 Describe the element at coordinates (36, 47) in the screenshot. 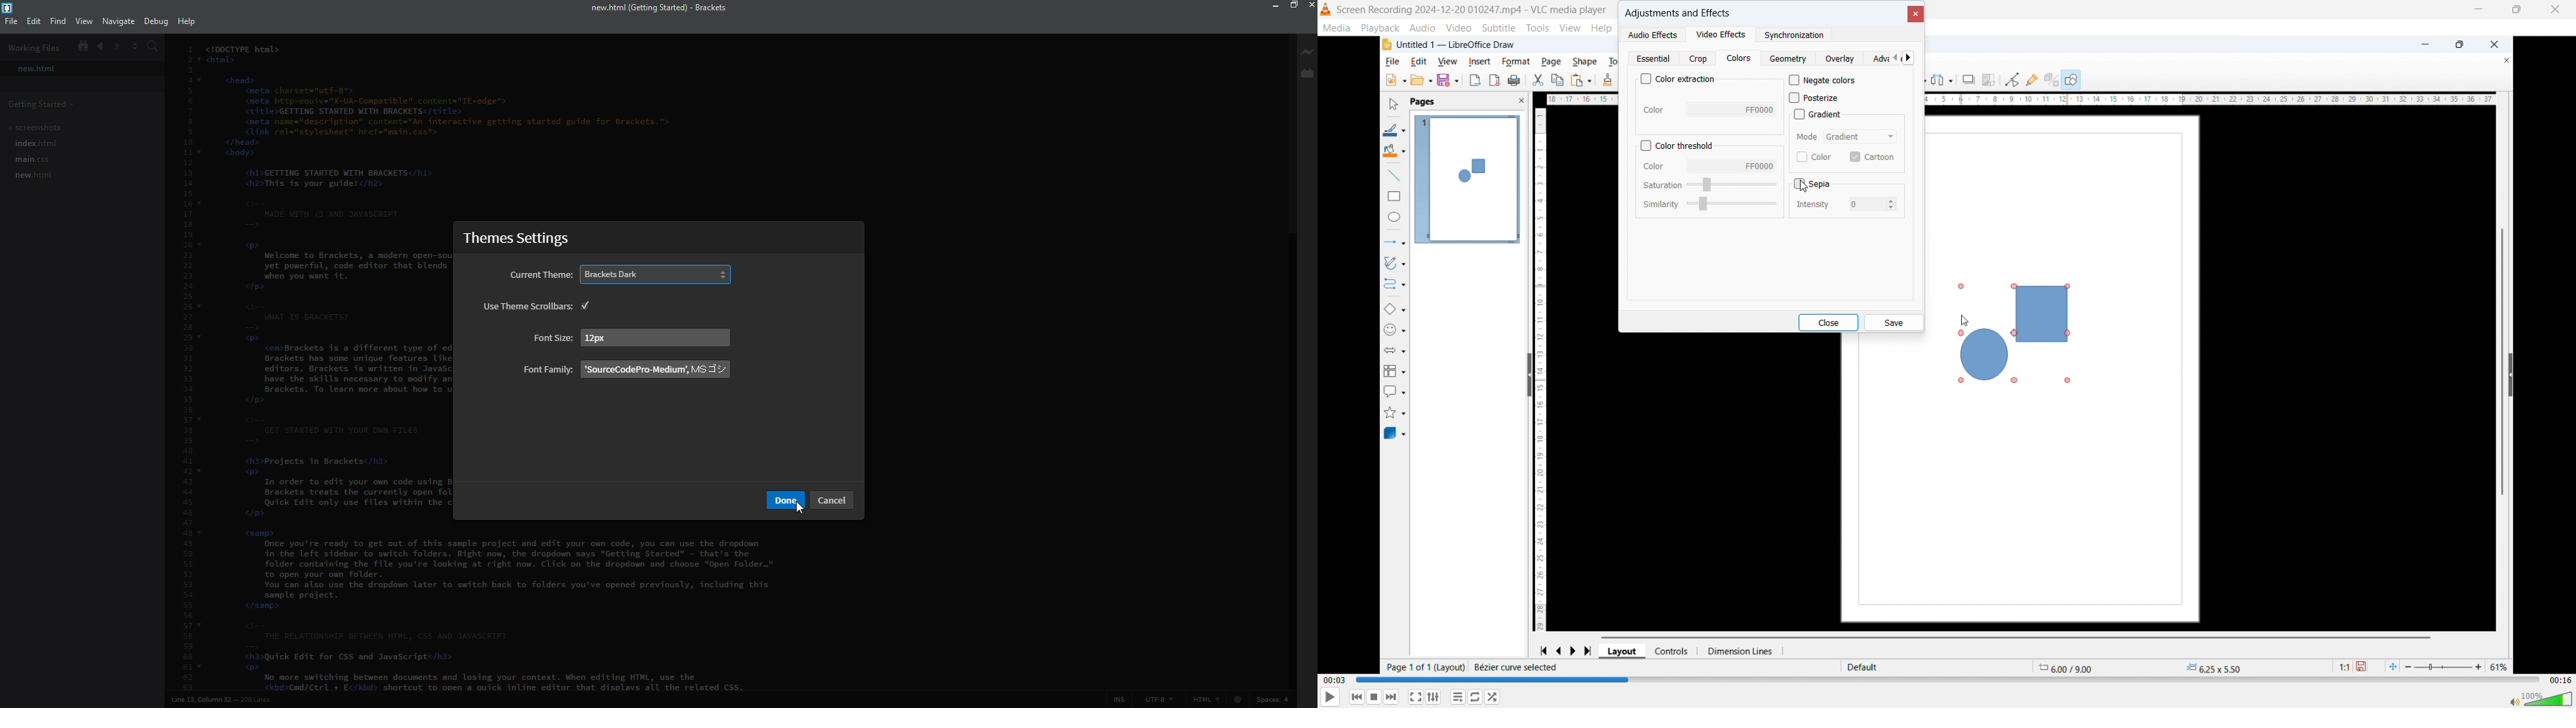

I see `working files` at that location.